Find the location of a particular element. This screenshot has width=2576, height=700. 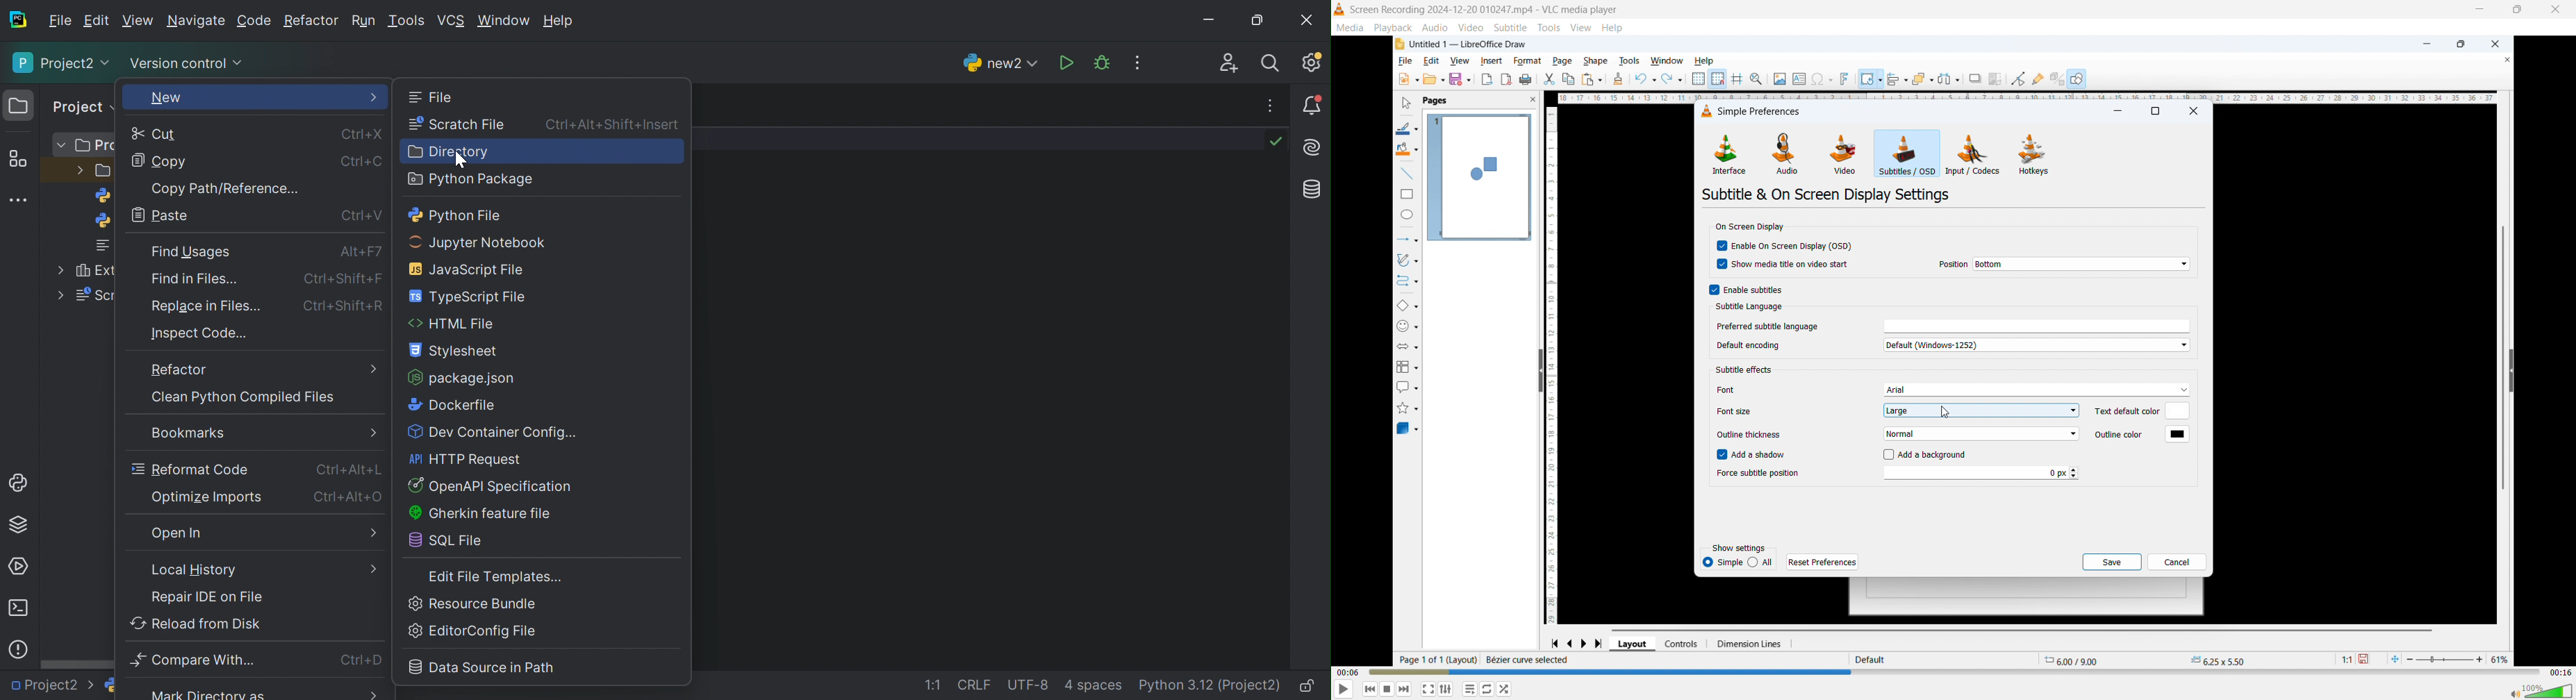

Python Packages is located at coordinates (21, 527).